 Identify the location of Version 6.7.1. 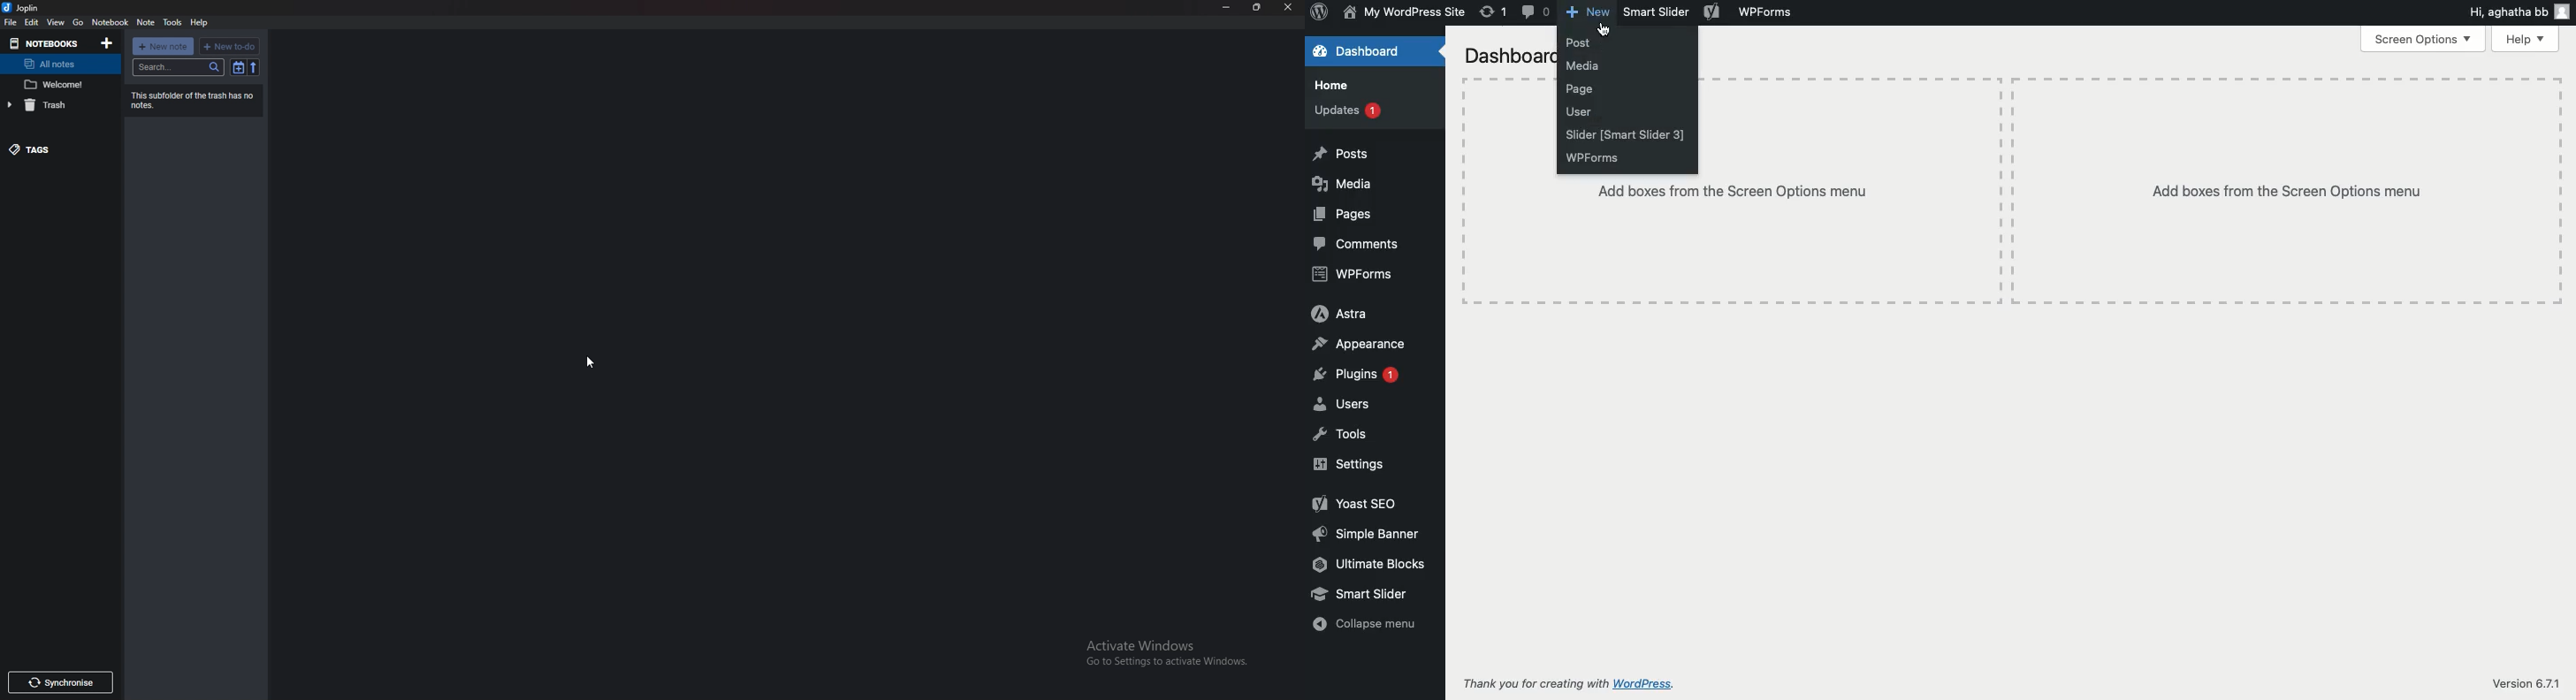
(2526, 683).